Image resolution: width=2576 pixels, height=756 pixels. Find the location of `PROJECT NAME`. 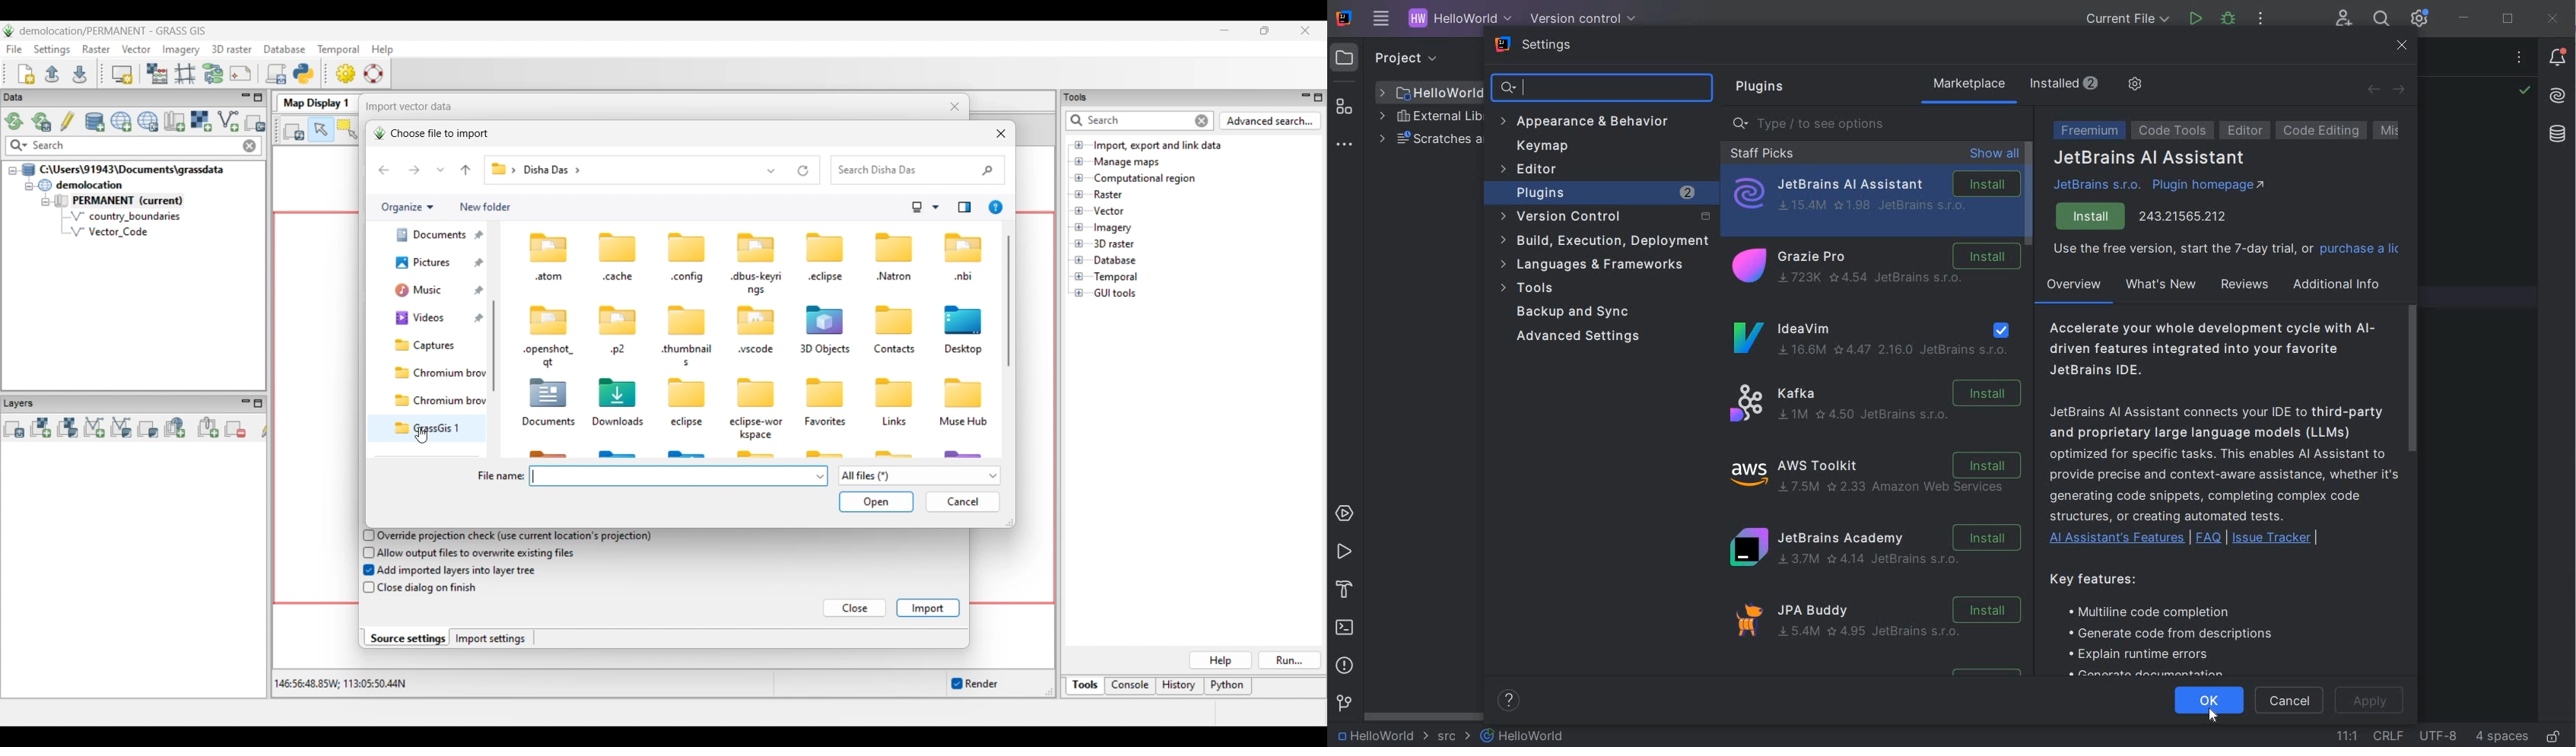

PROJECT NAME is located at coordinates (1380, 736).